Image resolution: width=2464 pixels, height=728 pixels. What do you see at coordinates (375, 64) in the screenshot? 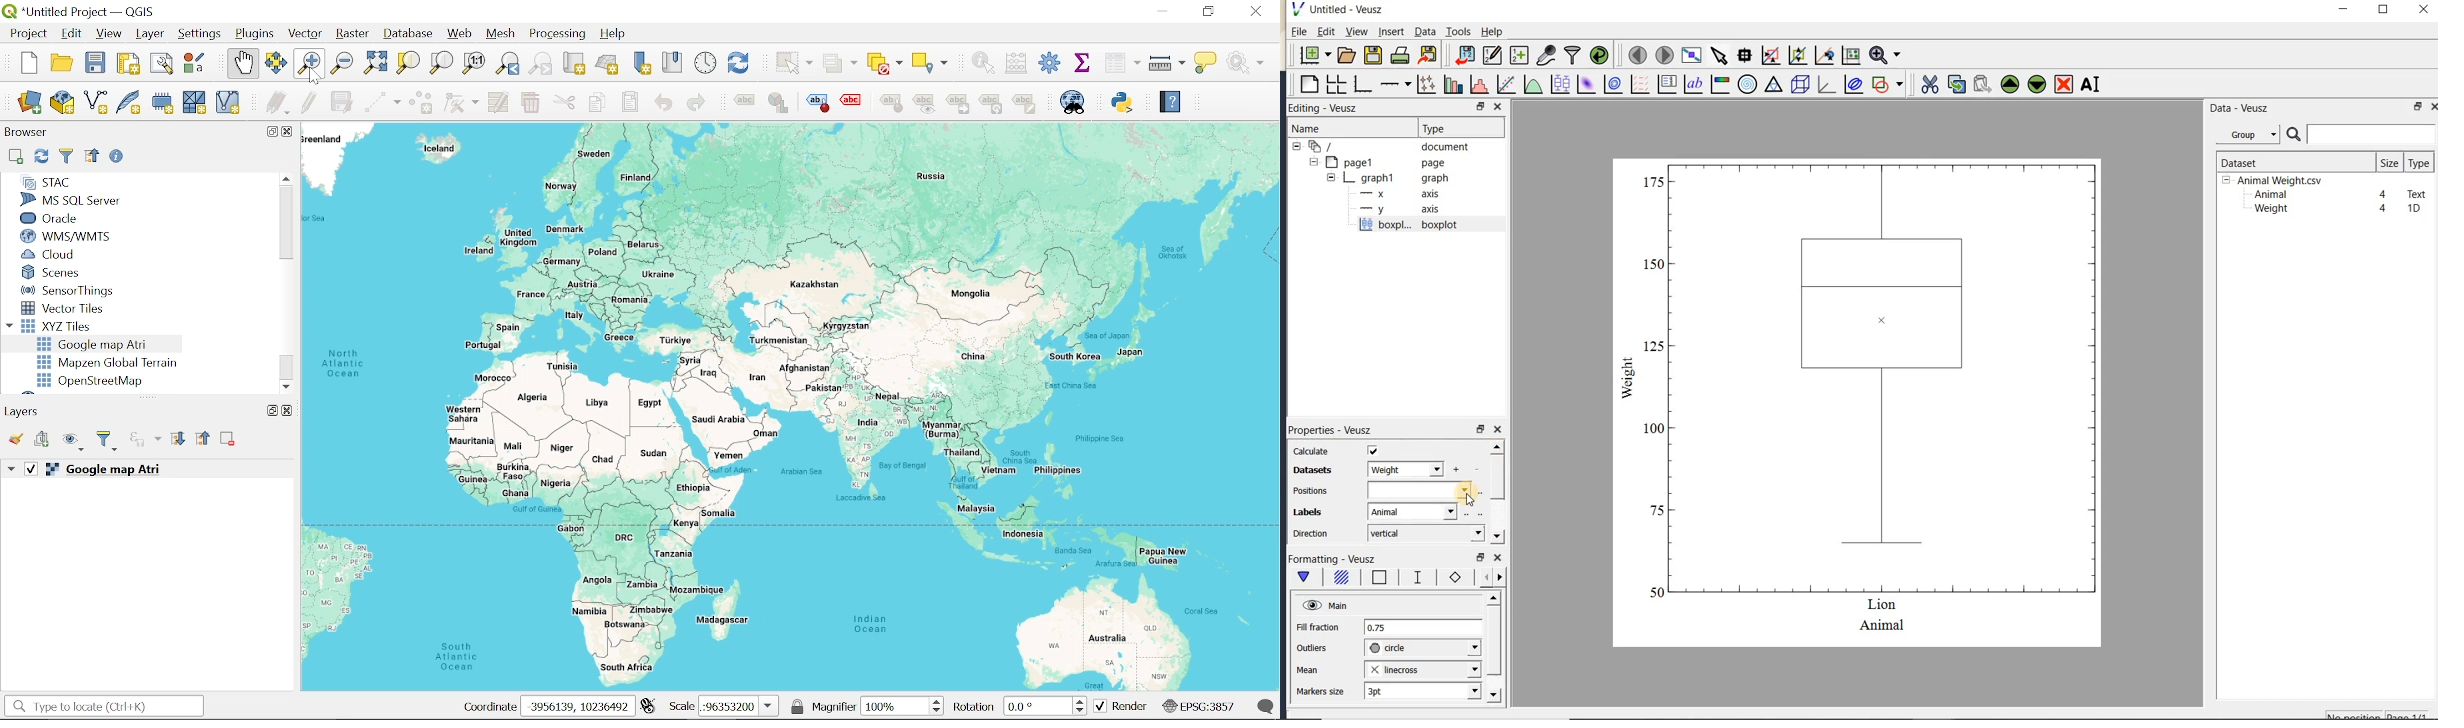
I see `Zoom full` at bounding box center [375, 64].